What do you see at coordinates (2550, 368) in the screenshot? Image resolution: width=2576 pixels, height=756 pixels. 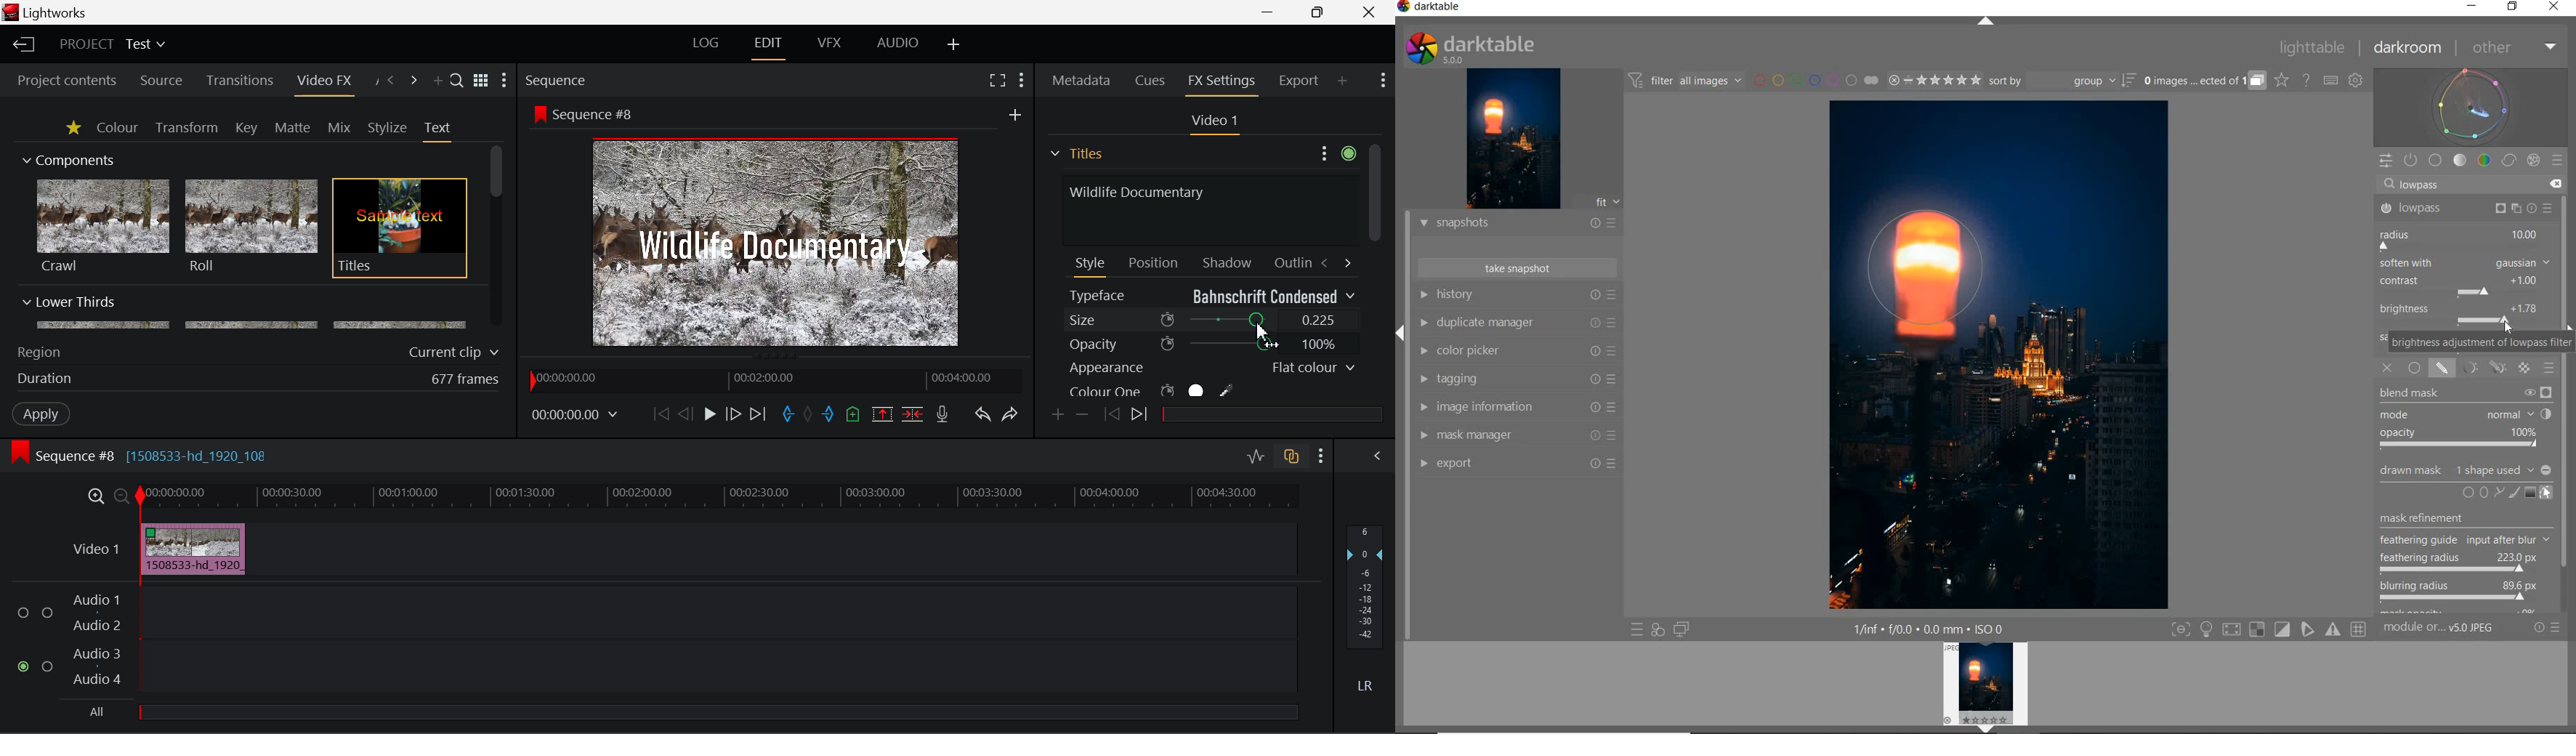 I see `BLENDING OPTIONS` at bounding box center [2550, 368].